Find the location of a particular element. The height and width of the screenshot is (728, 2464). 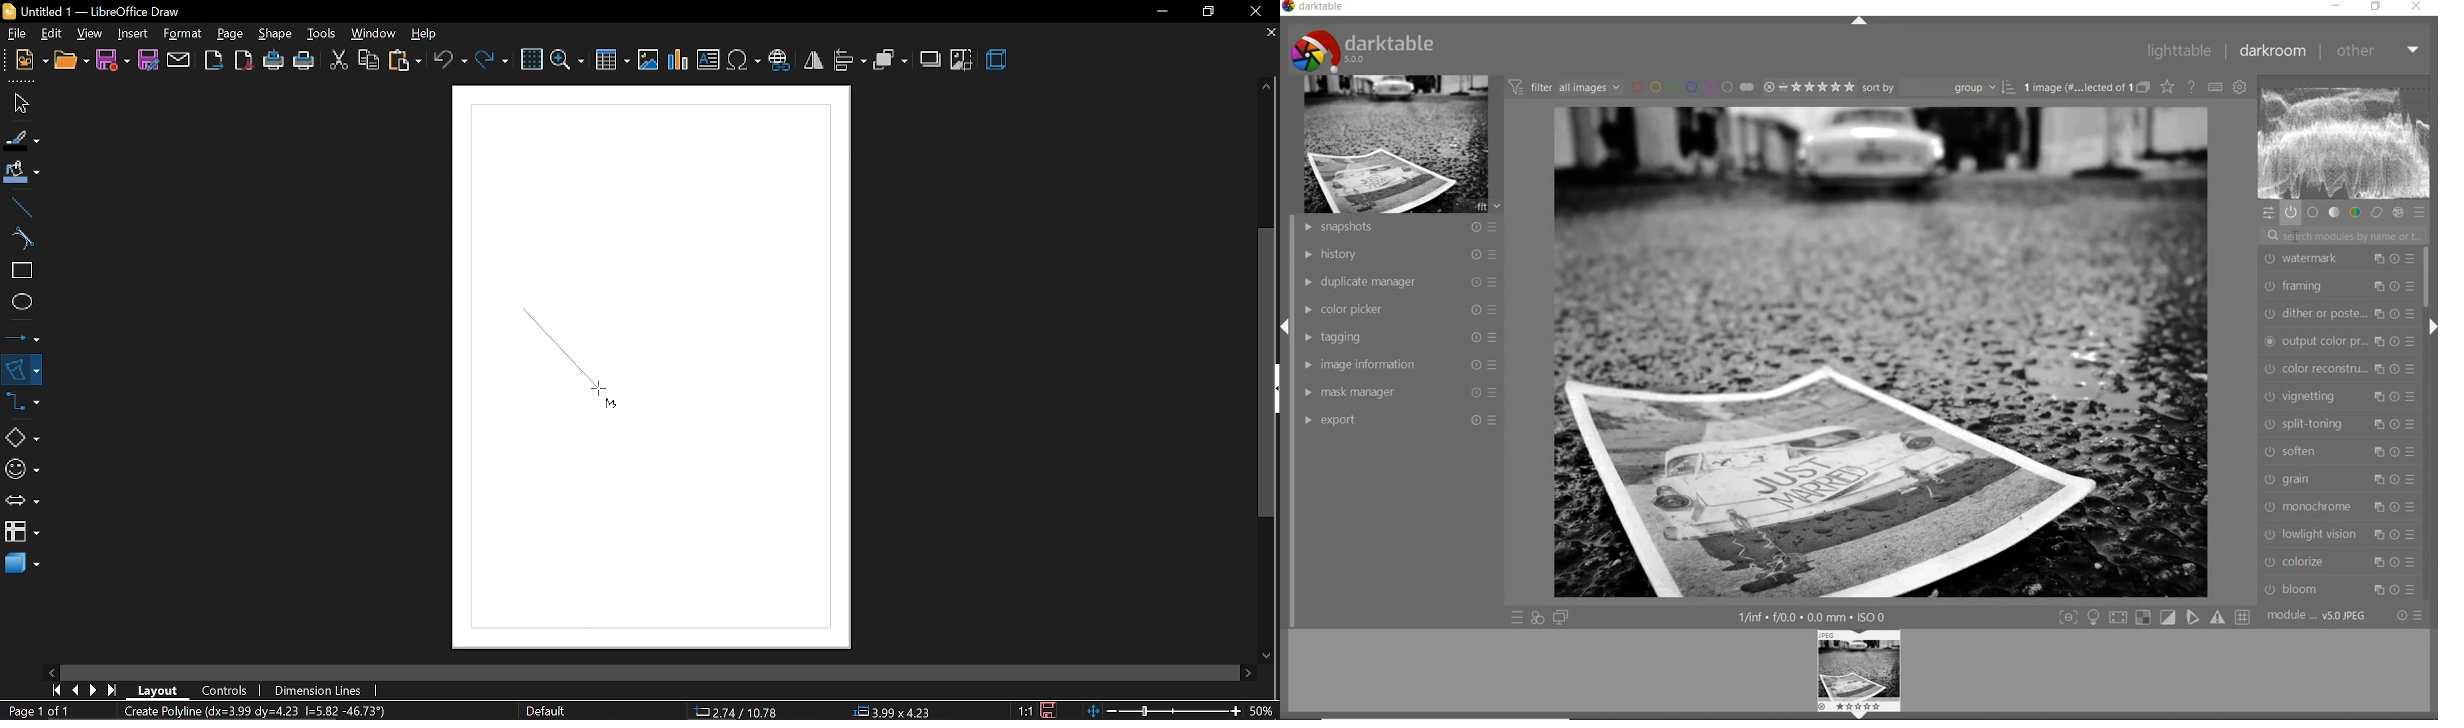

color reconstruction is located at coordinates (2339, 370).